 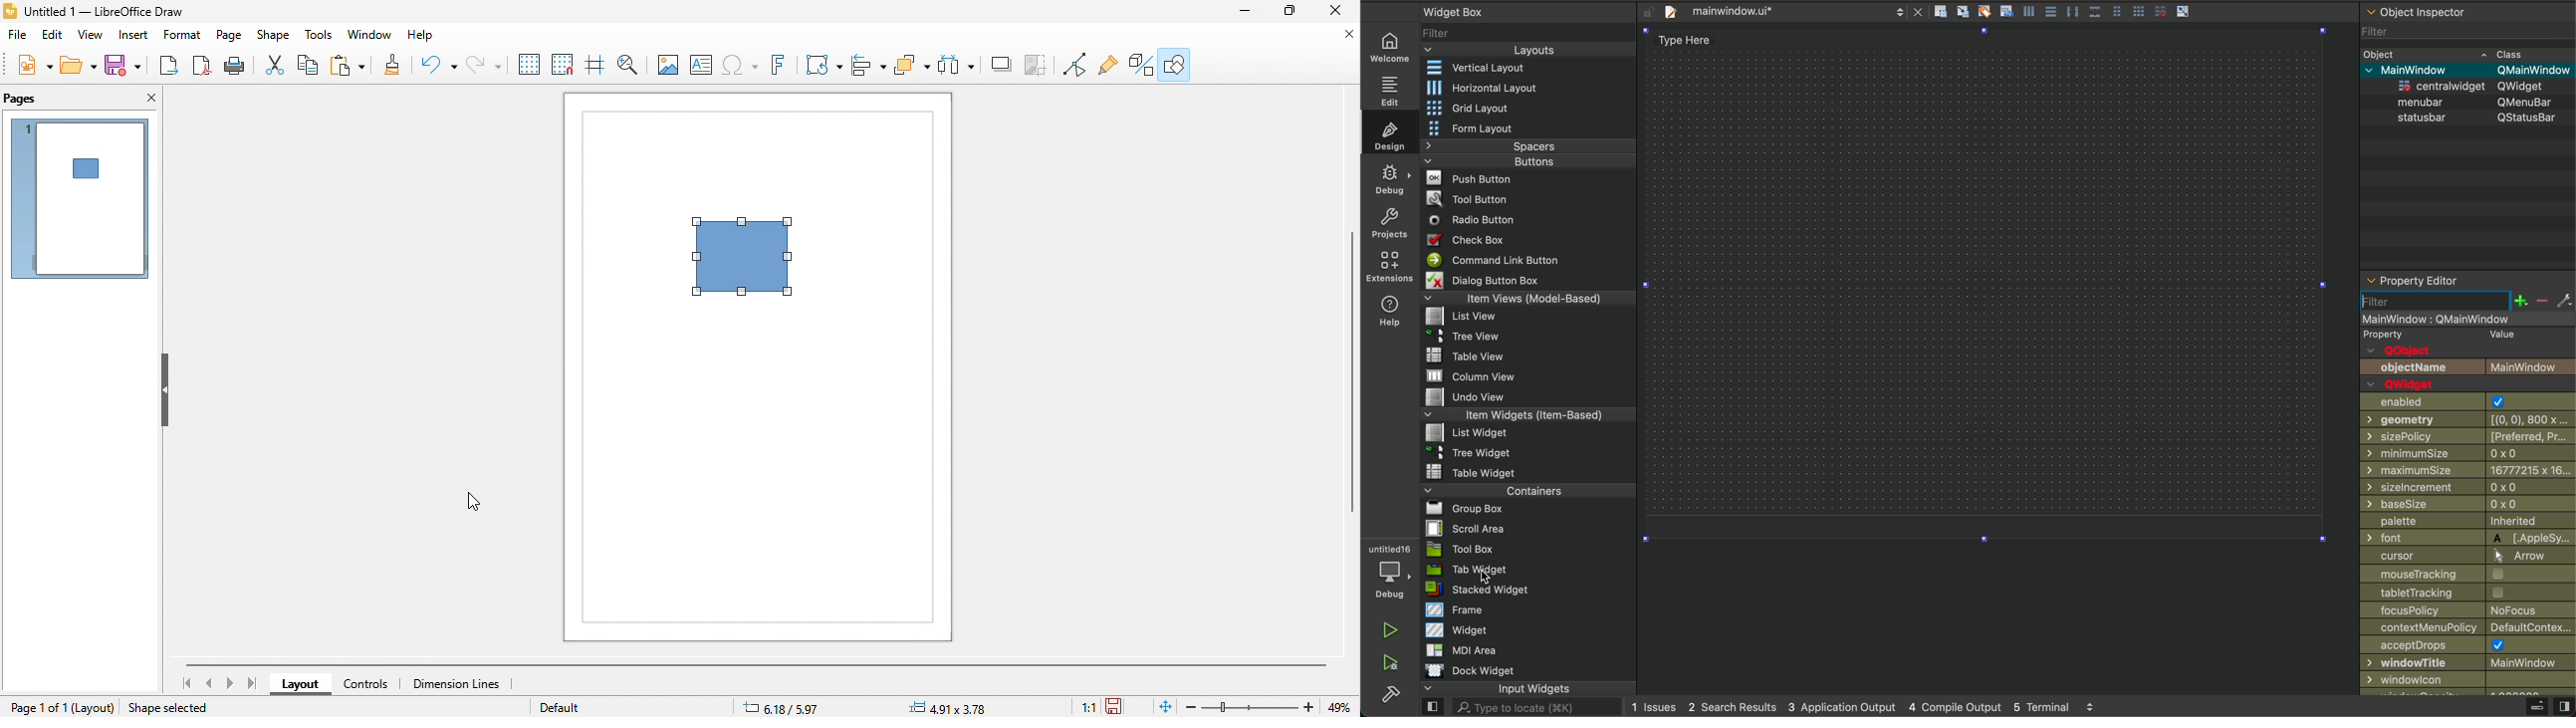 I want to click on show gluepoint function, so click(x=1106, y=66).